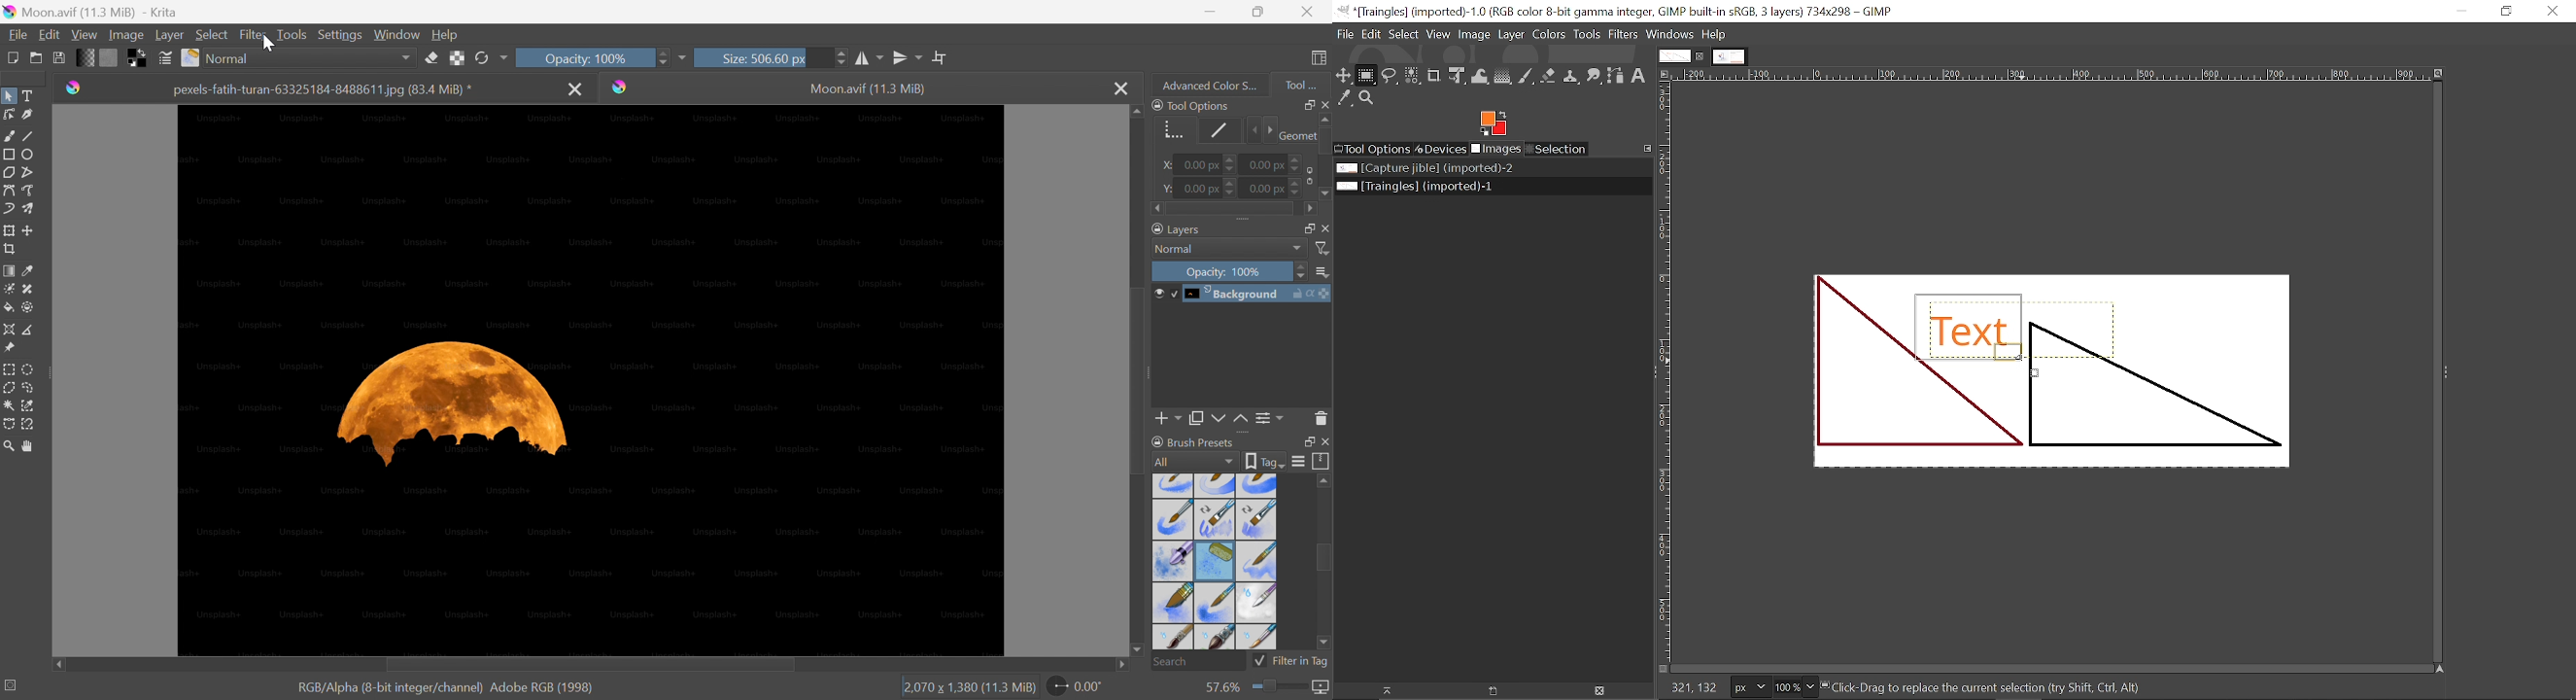 The width and height of the screenshot is (2576, 700). I want to click on Restore down, so click(1304, 104).